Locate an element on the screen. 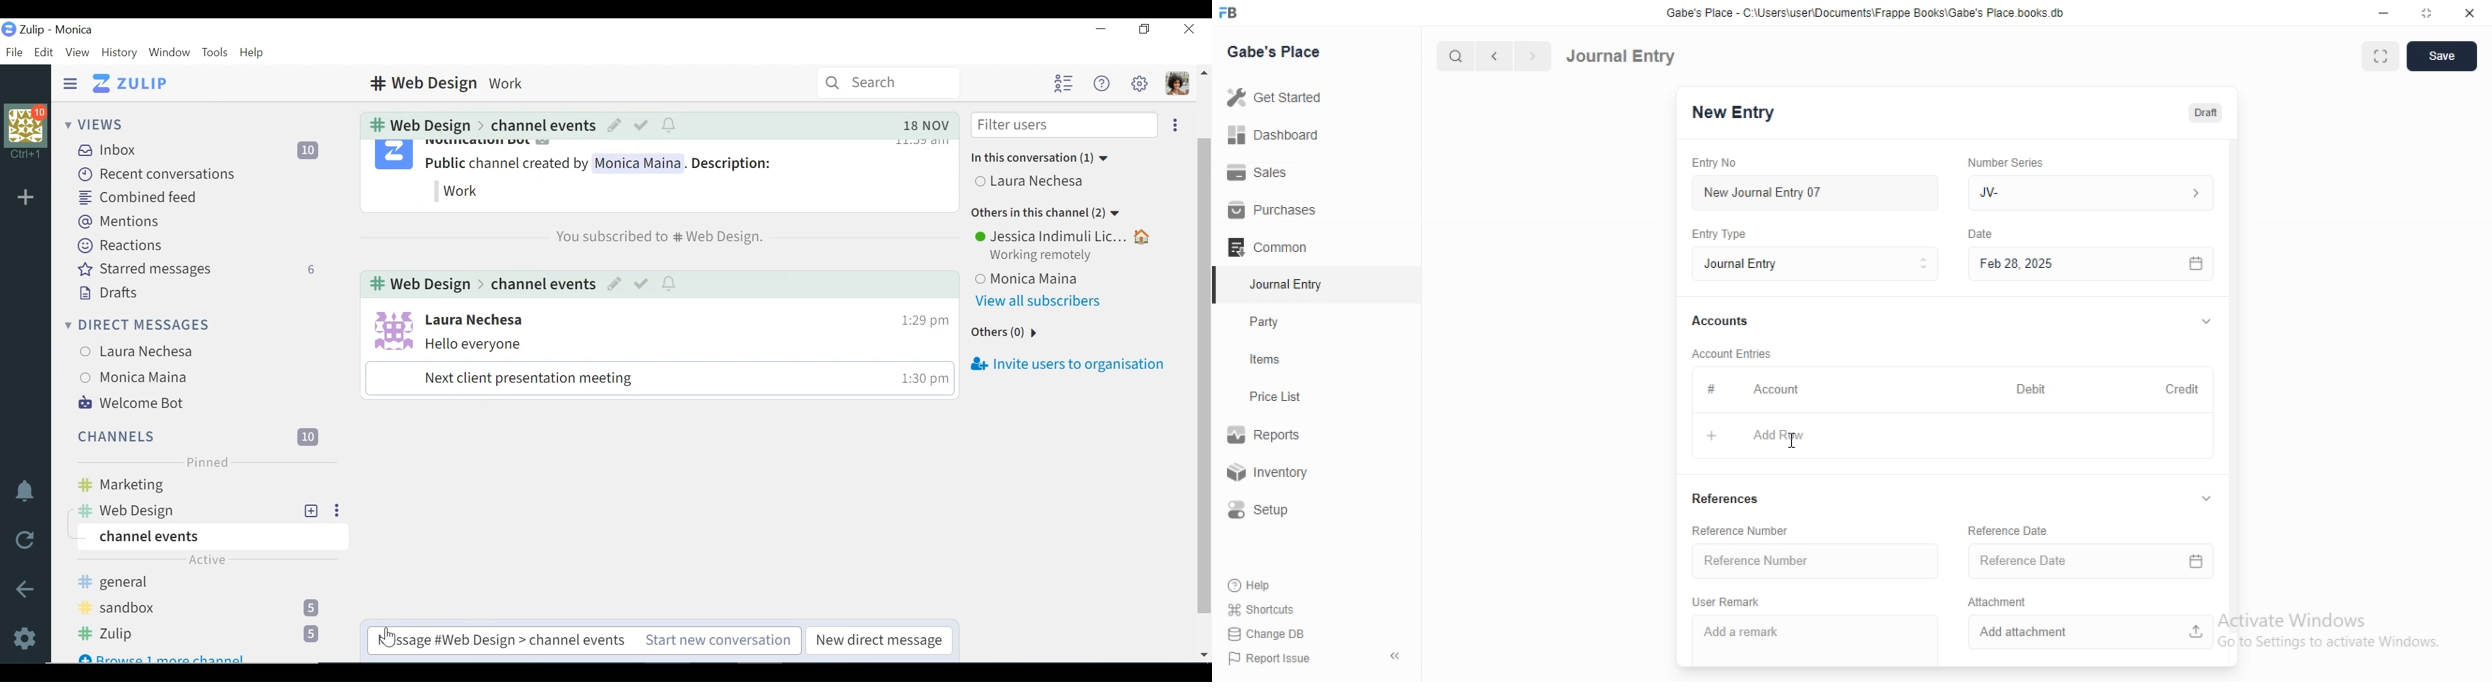  Window is located at coordinates (169, 52).